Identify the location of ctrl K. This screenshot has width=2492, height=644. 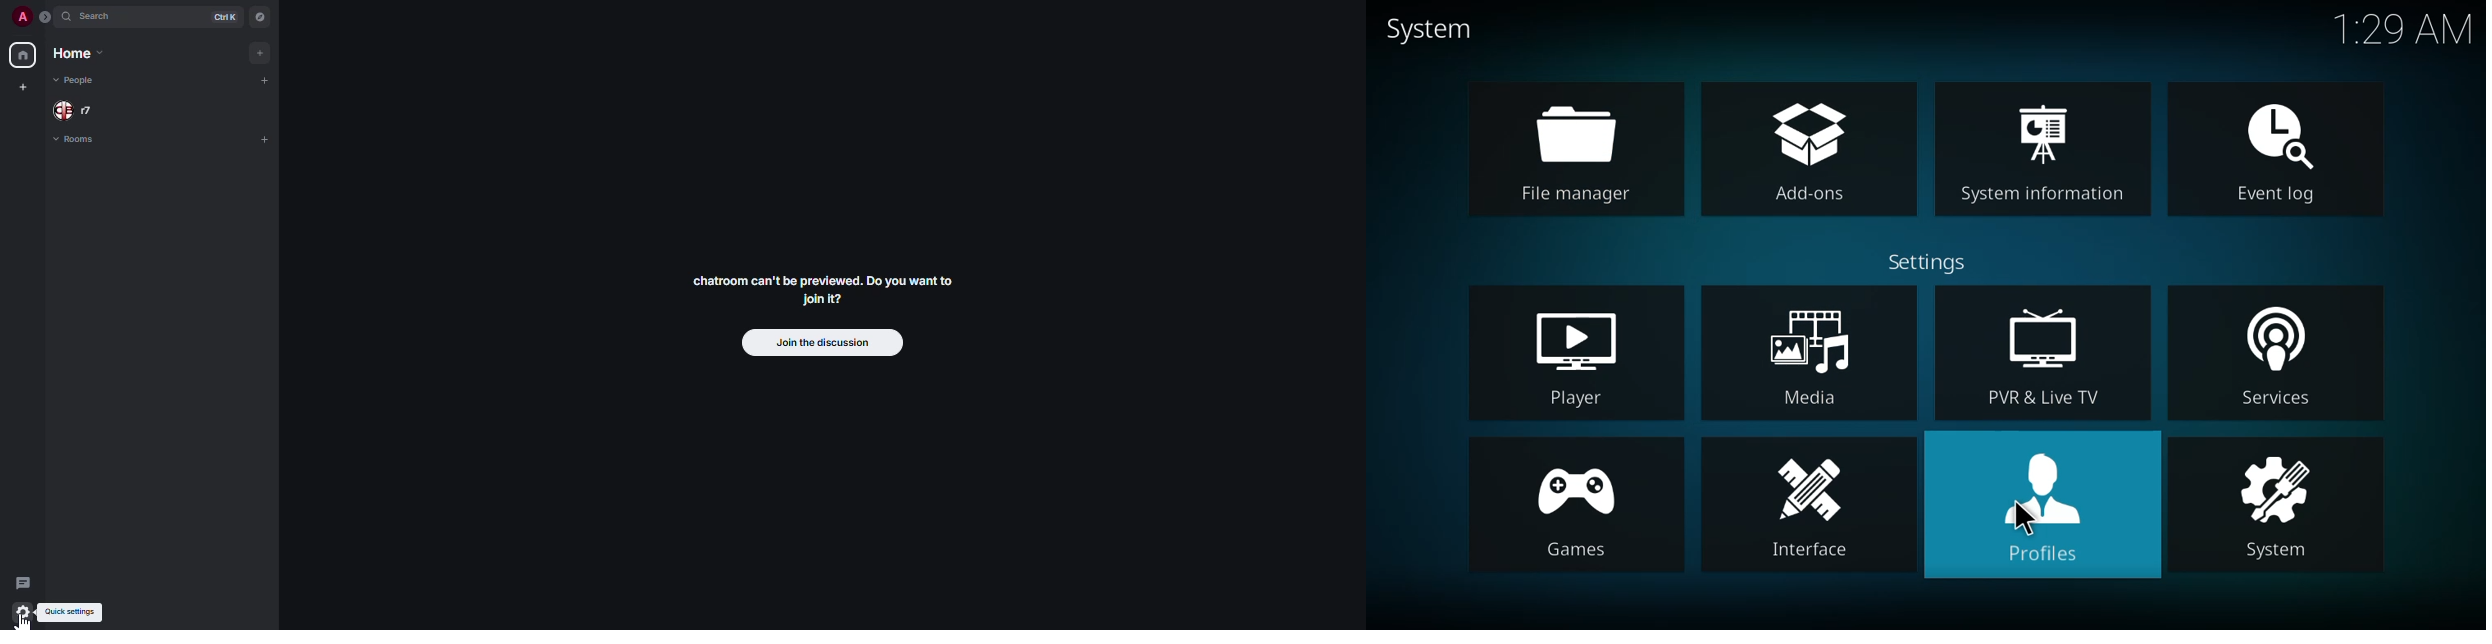
(224, 15).